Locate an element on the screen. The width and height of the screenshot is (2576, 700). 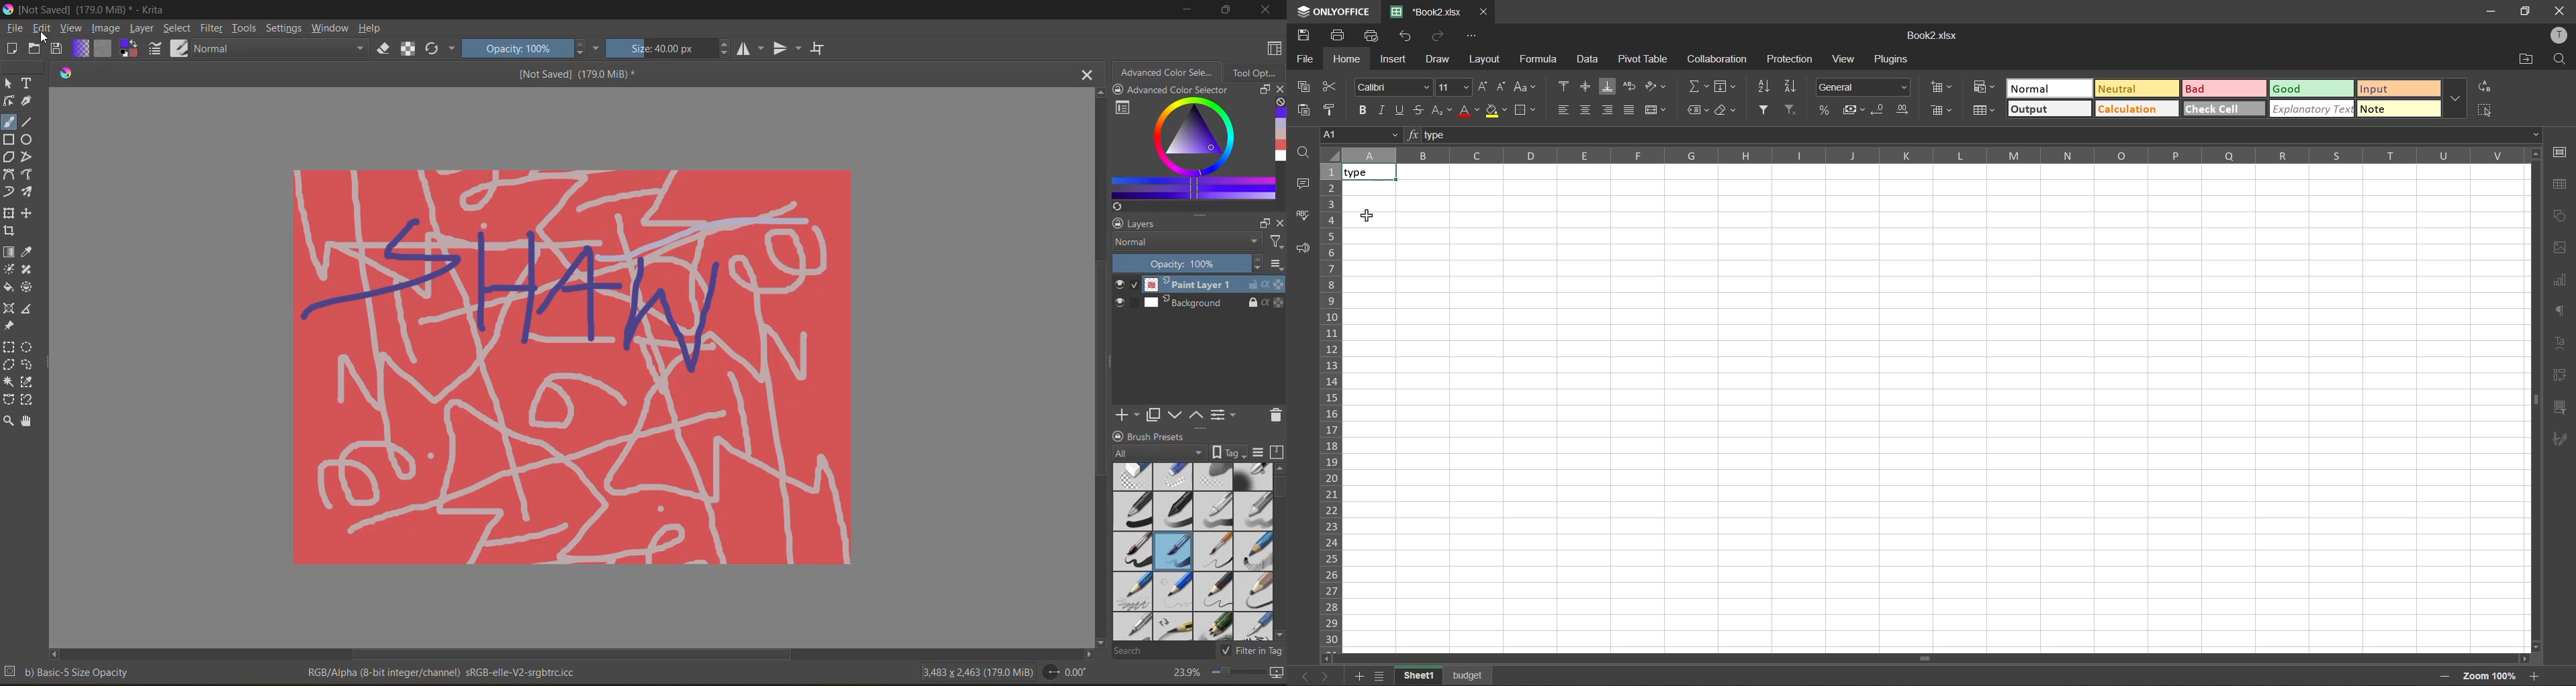
select shapes tool is located at coordinates (9, 83).